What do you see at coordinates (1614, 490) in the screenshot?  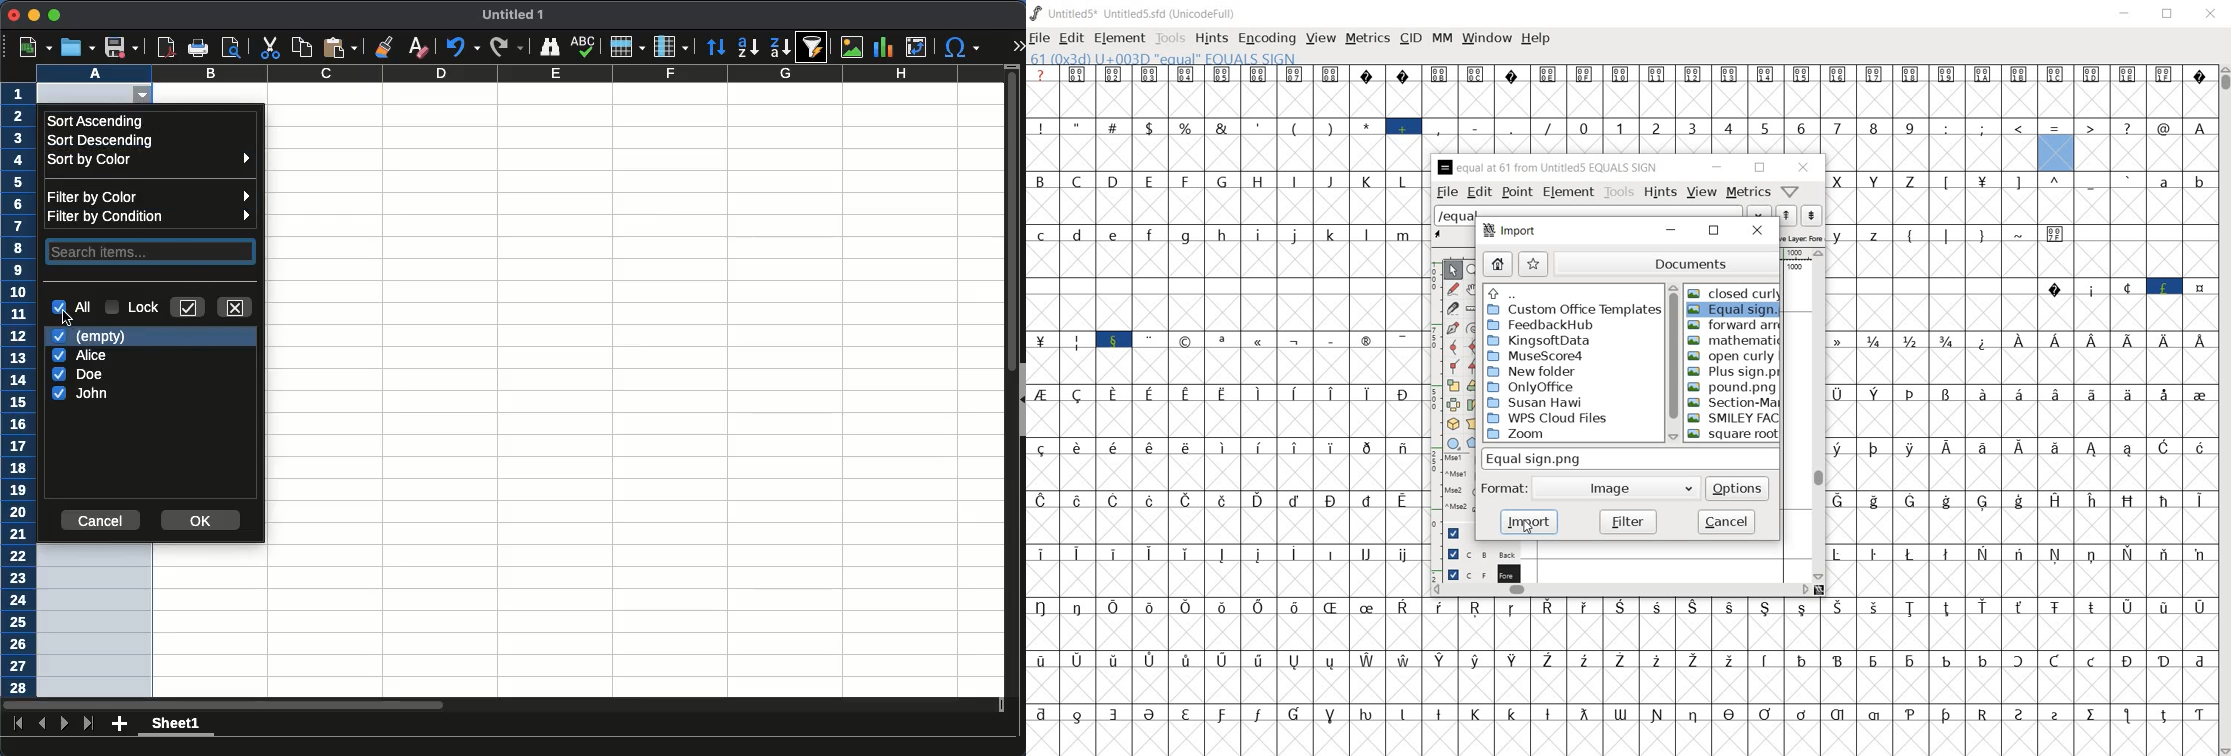 I see `image` at bounding box center [1614, 490].